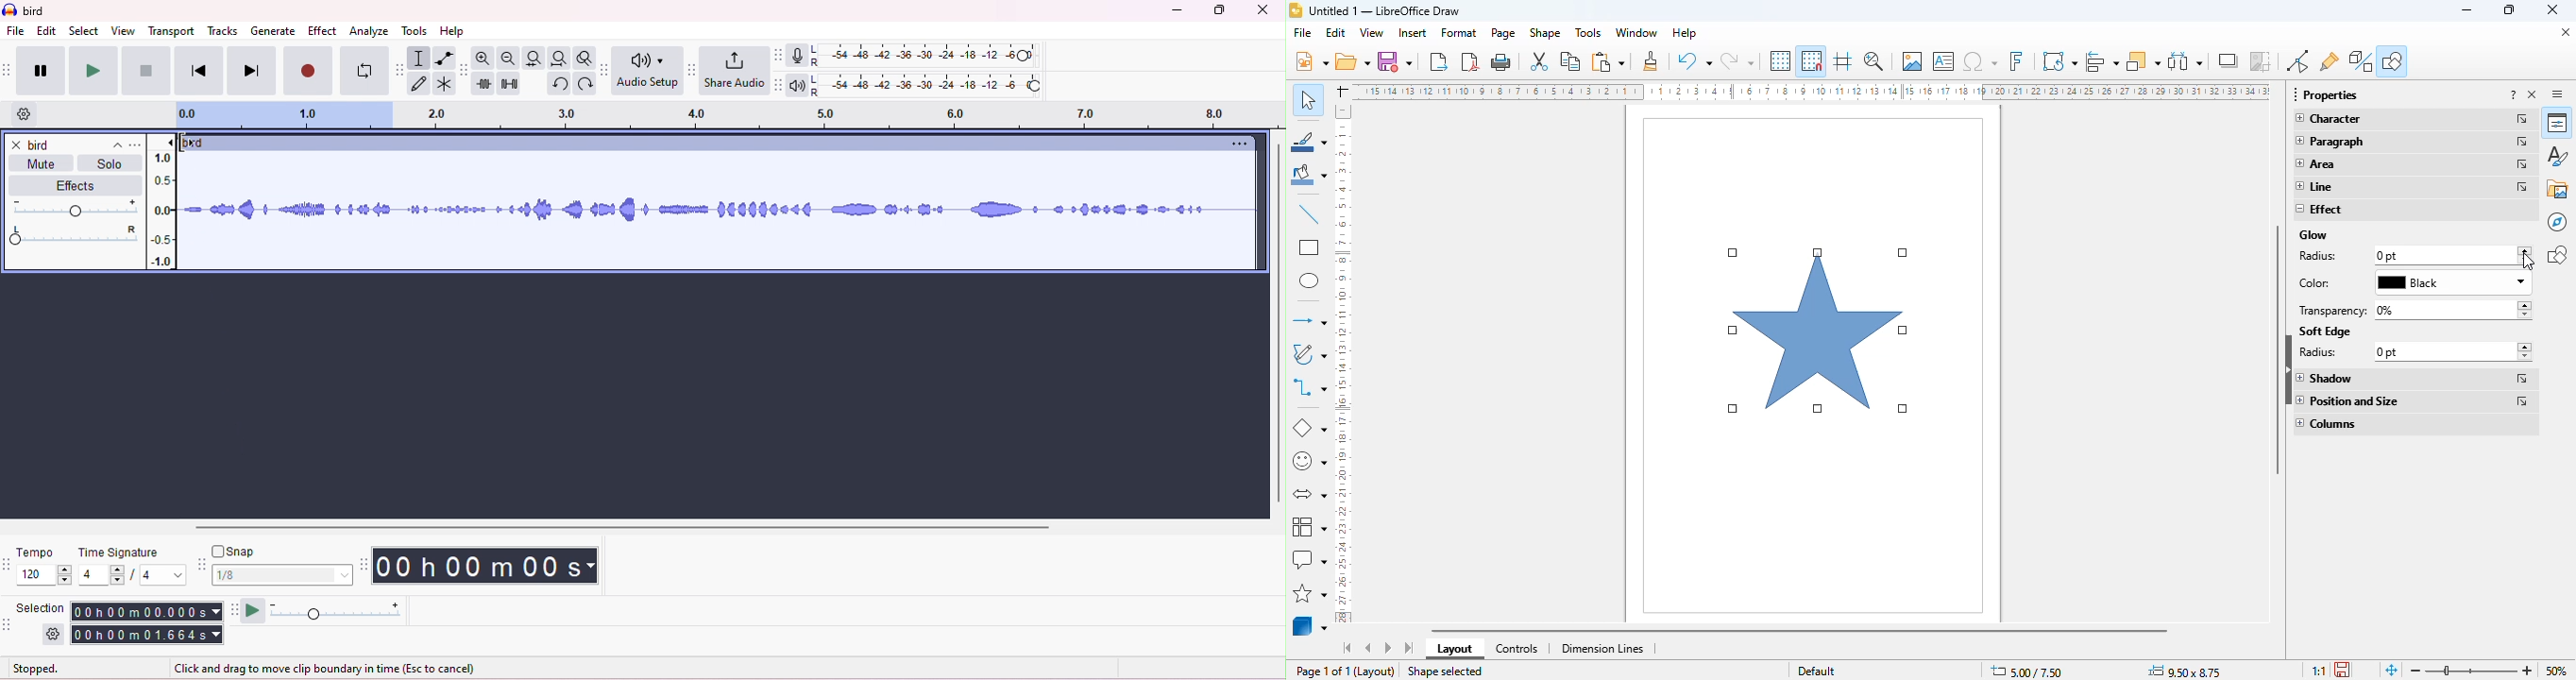 This screenshot has width=2576, height=700. What do you see at coordinates (2330, 142) in the screenshot?
I see `paragraph` at bounding box center [2330, 142].